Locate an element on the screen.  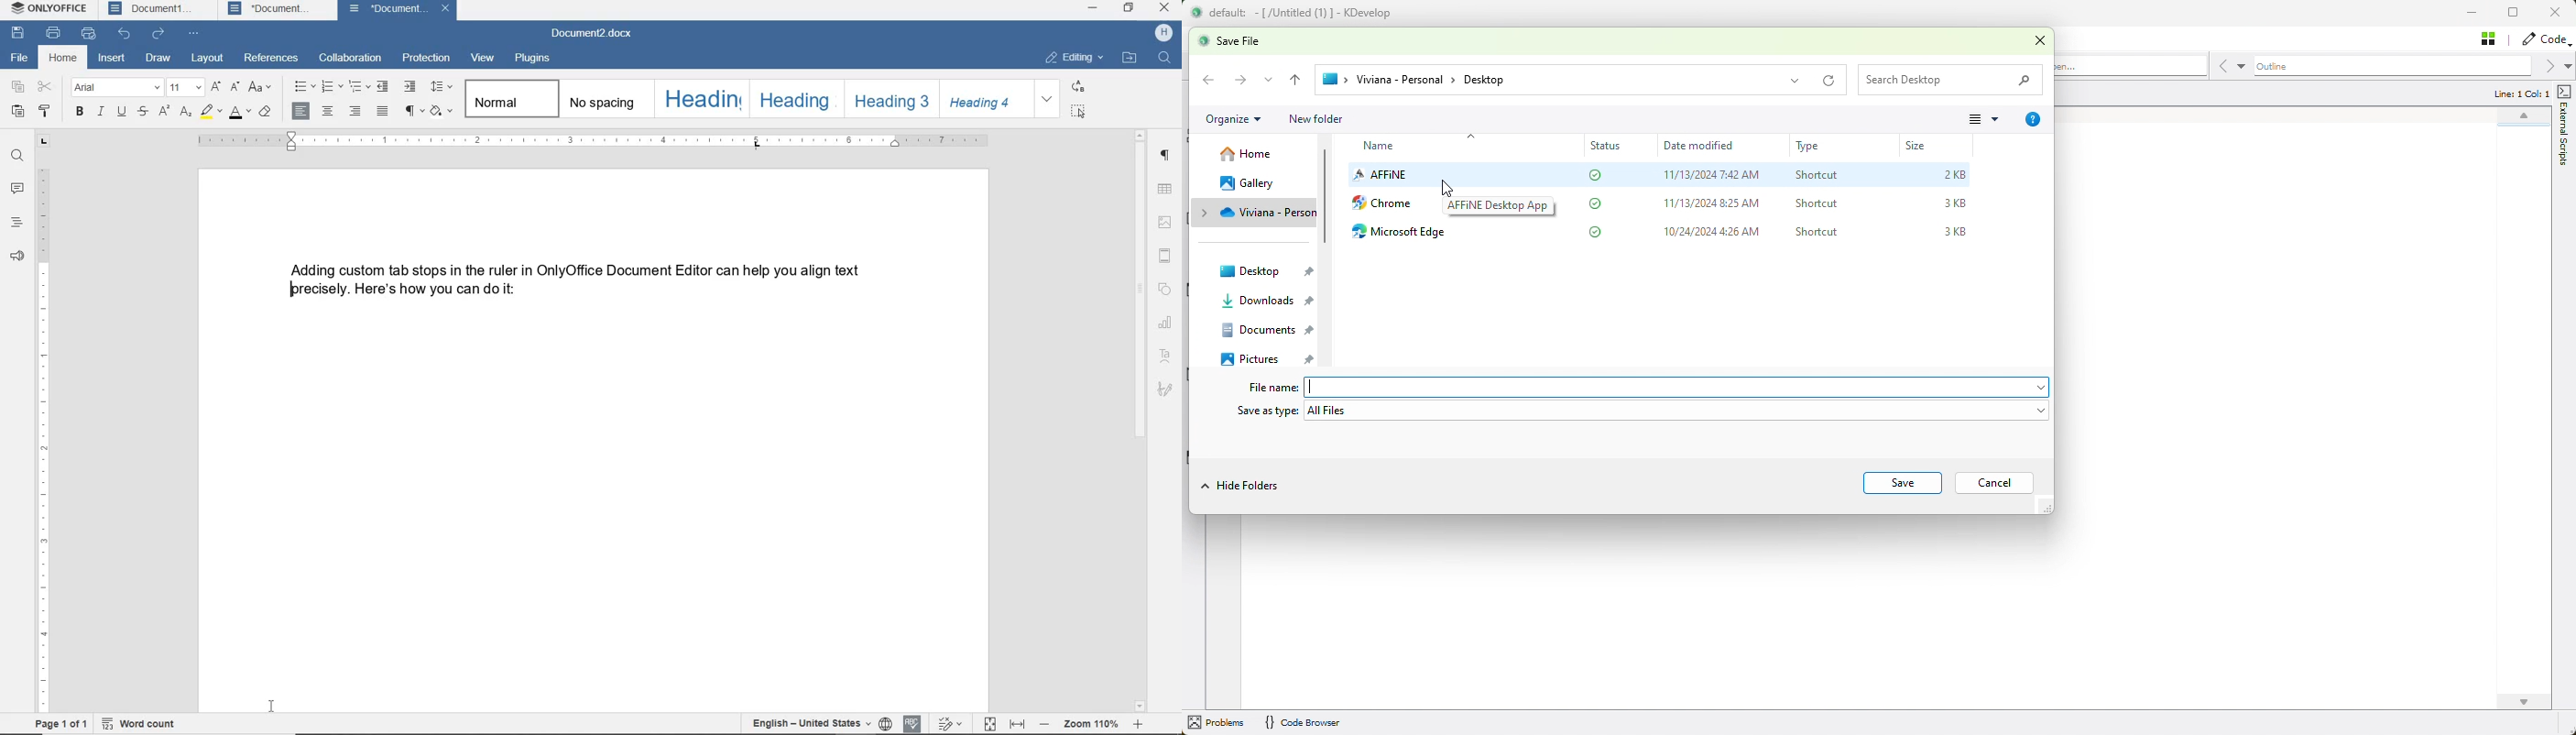
Adding custom tab stops in the ruler in OnlyOffice Document Editor can help you align text precisely. Here's how you can do it. is located at coordinates (574, 279).